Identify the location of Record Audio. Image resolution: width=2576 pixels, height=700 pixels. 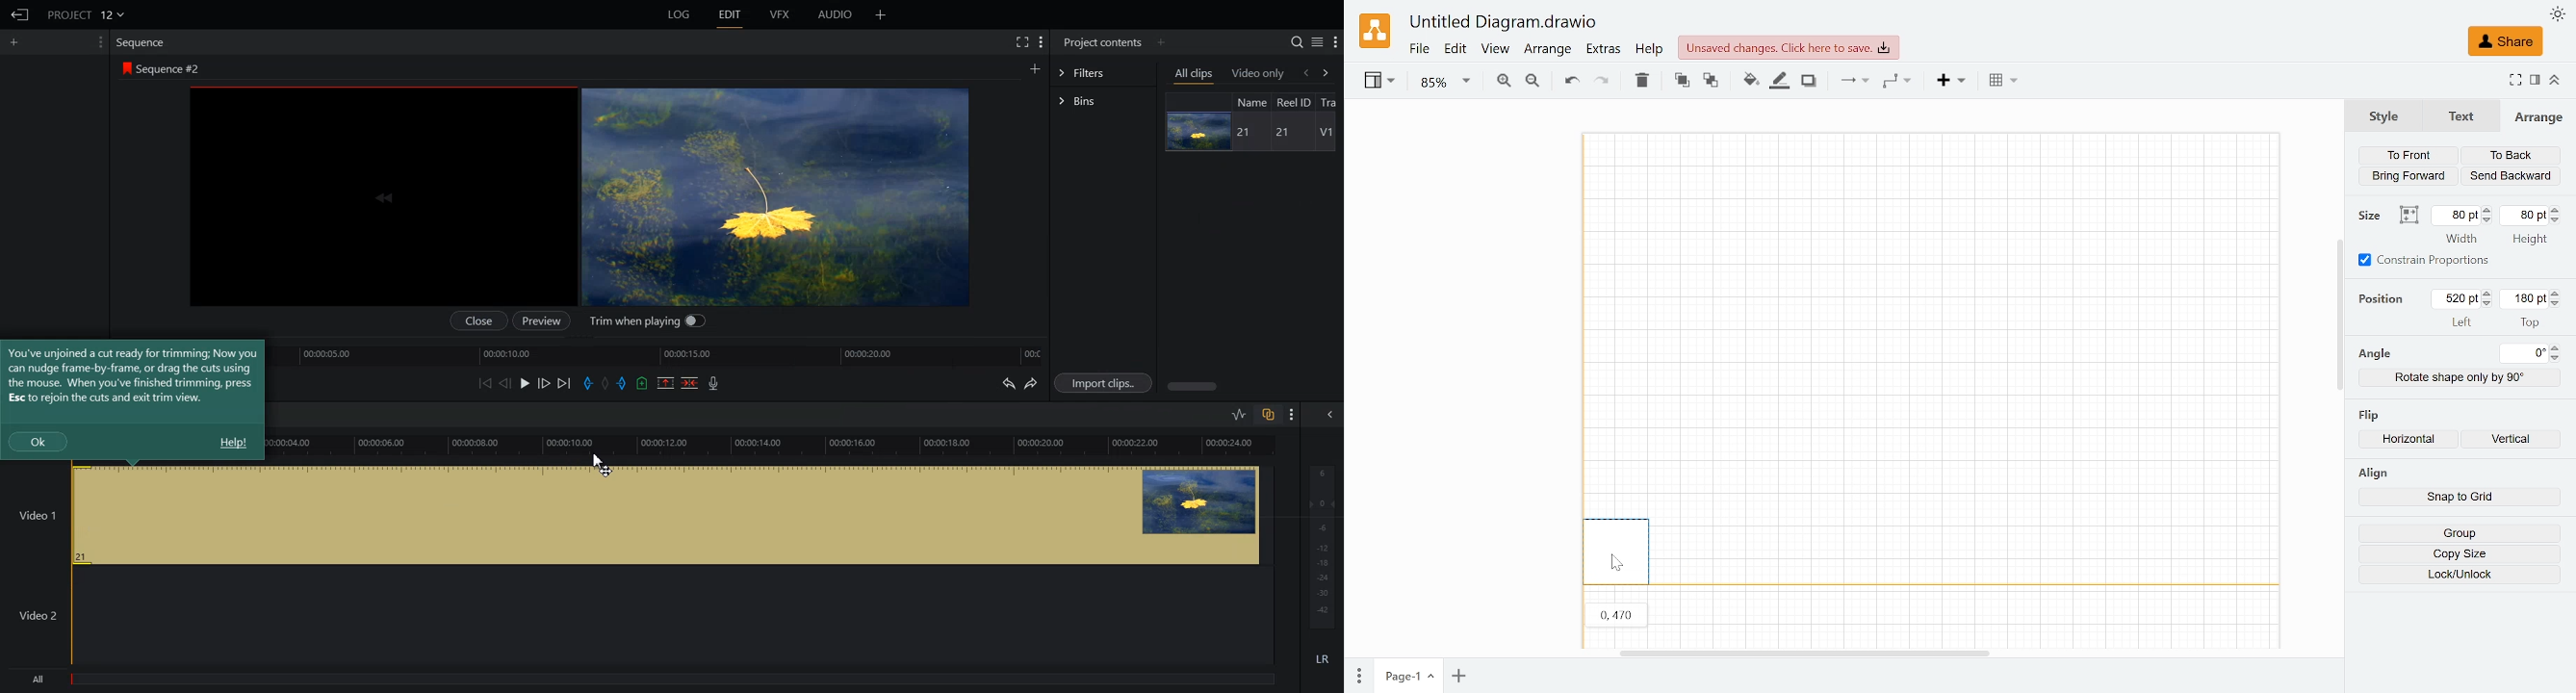
(714, 383).